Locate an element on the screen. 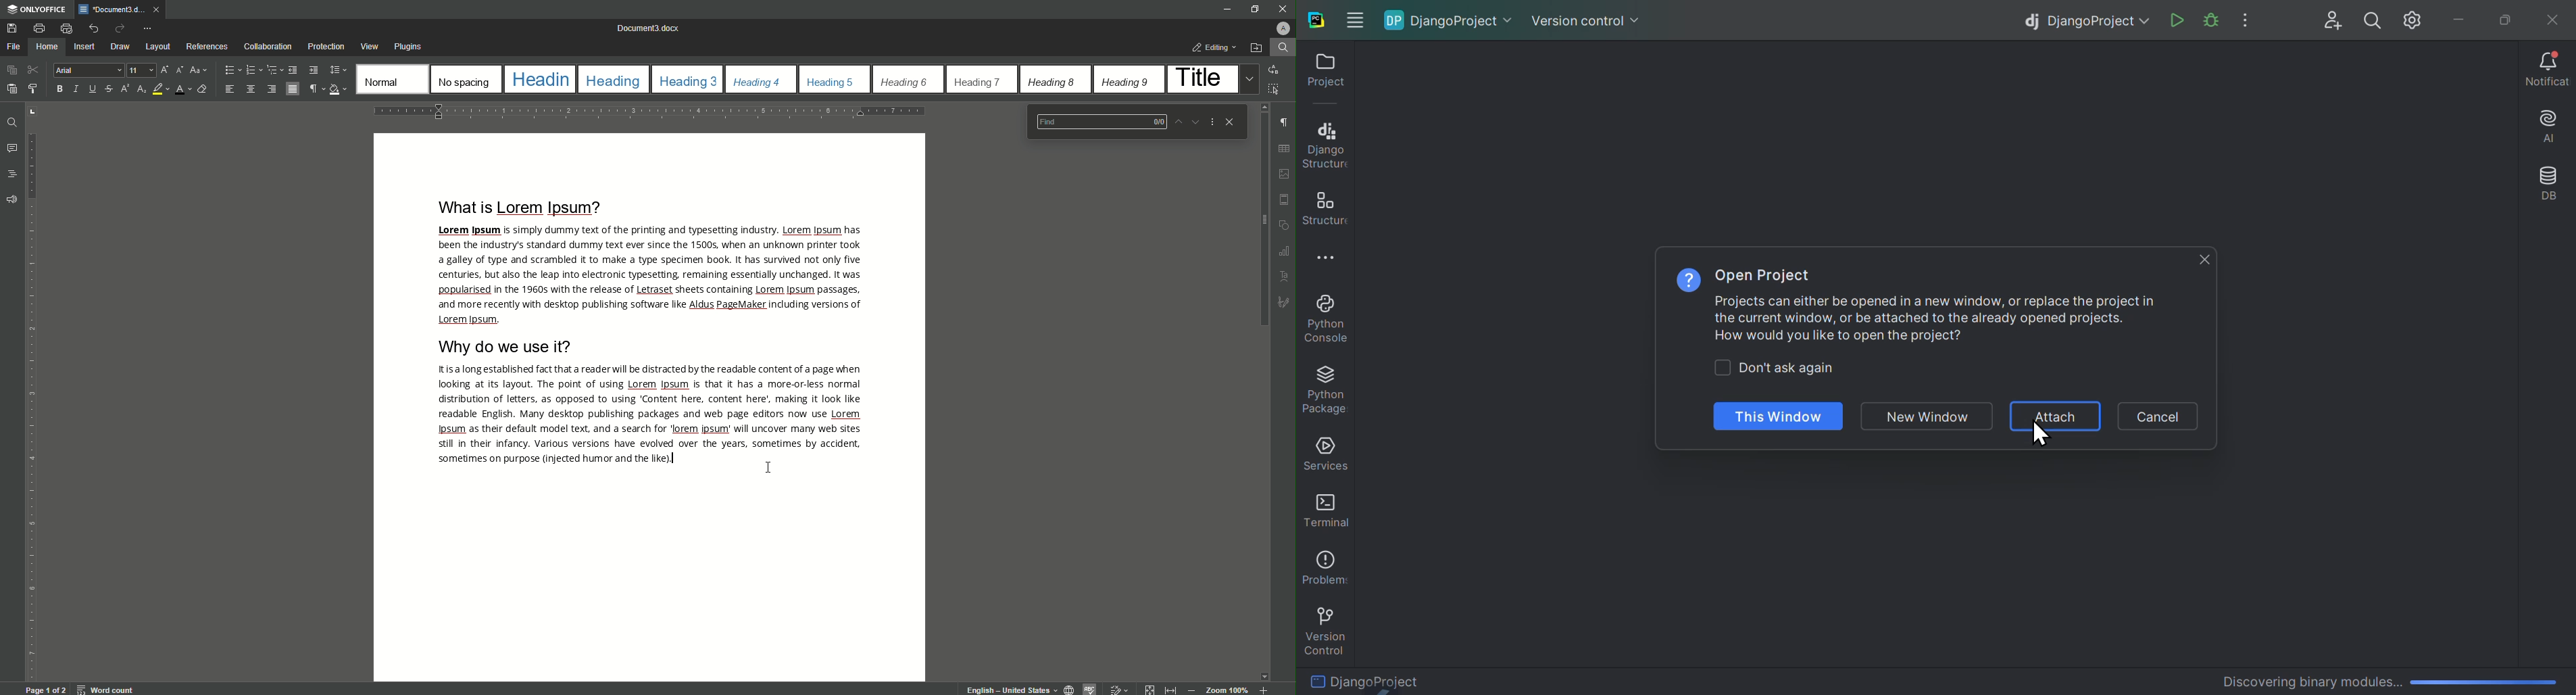 The height and width of the screenshot is (700, 2576). Django Project is located at coordinates (1411, 679).